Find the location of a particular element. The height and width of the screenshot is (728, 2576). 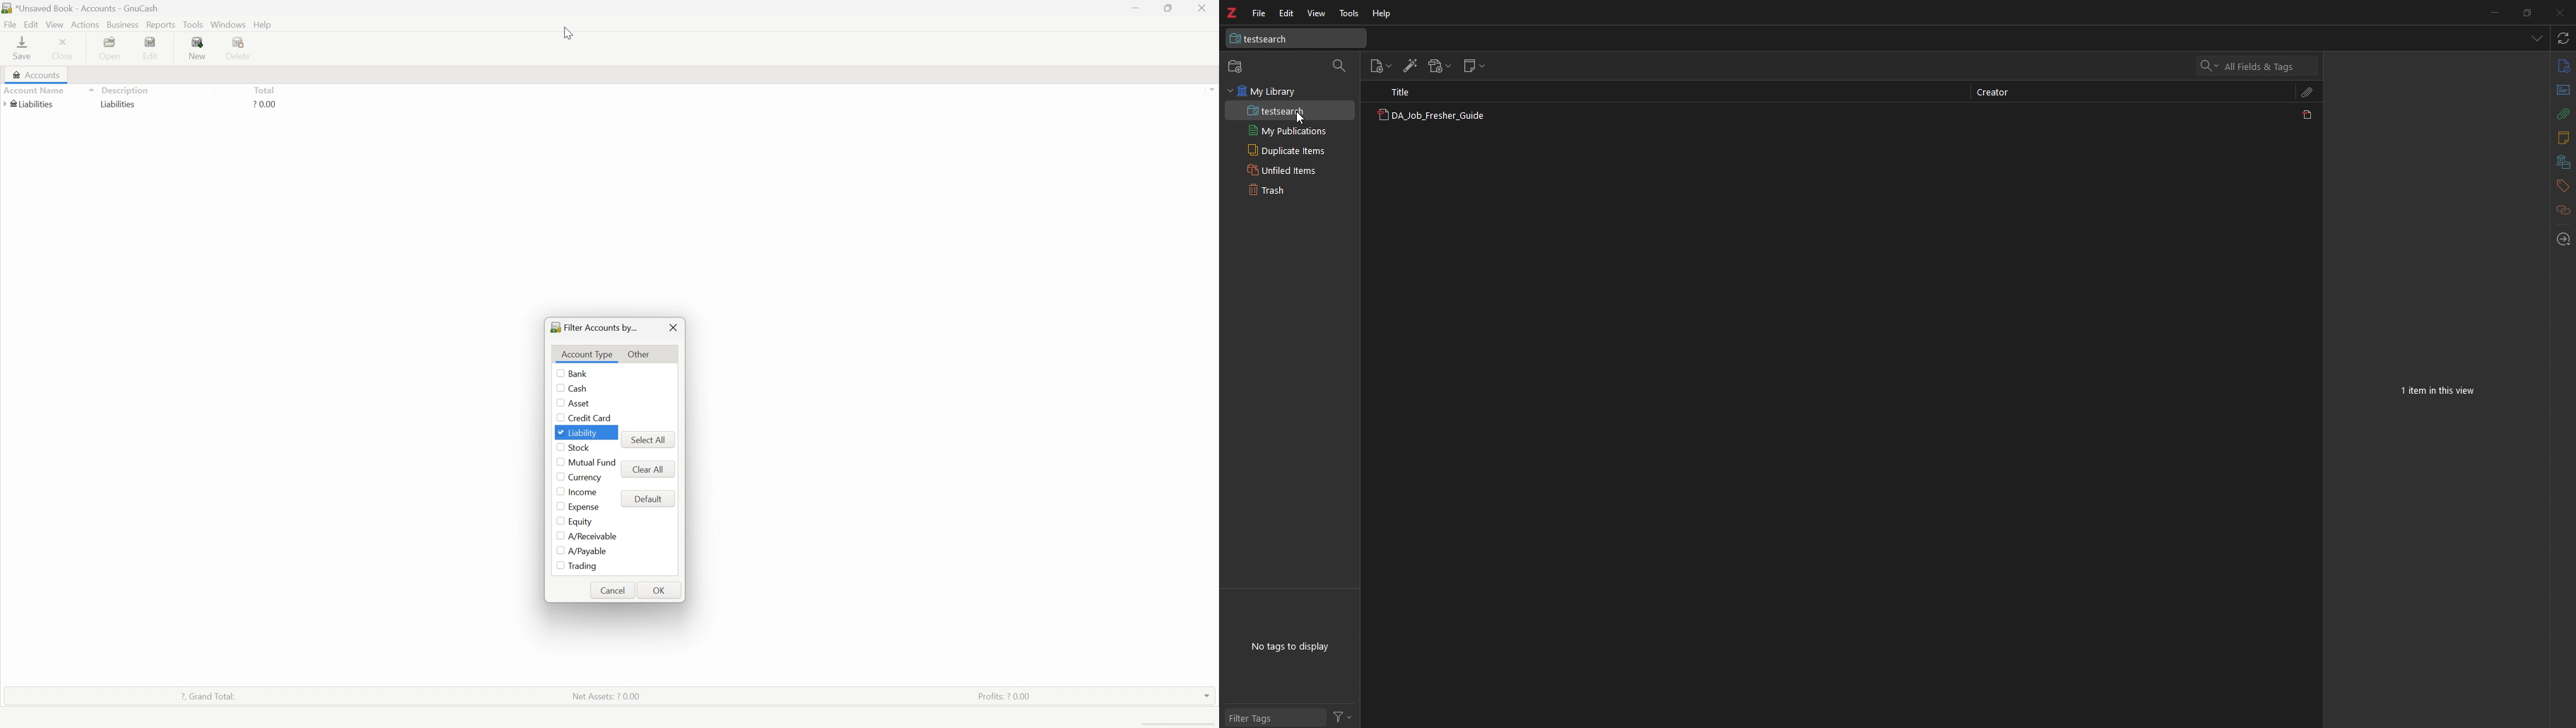

creator is located at coordinates (1998, 93).